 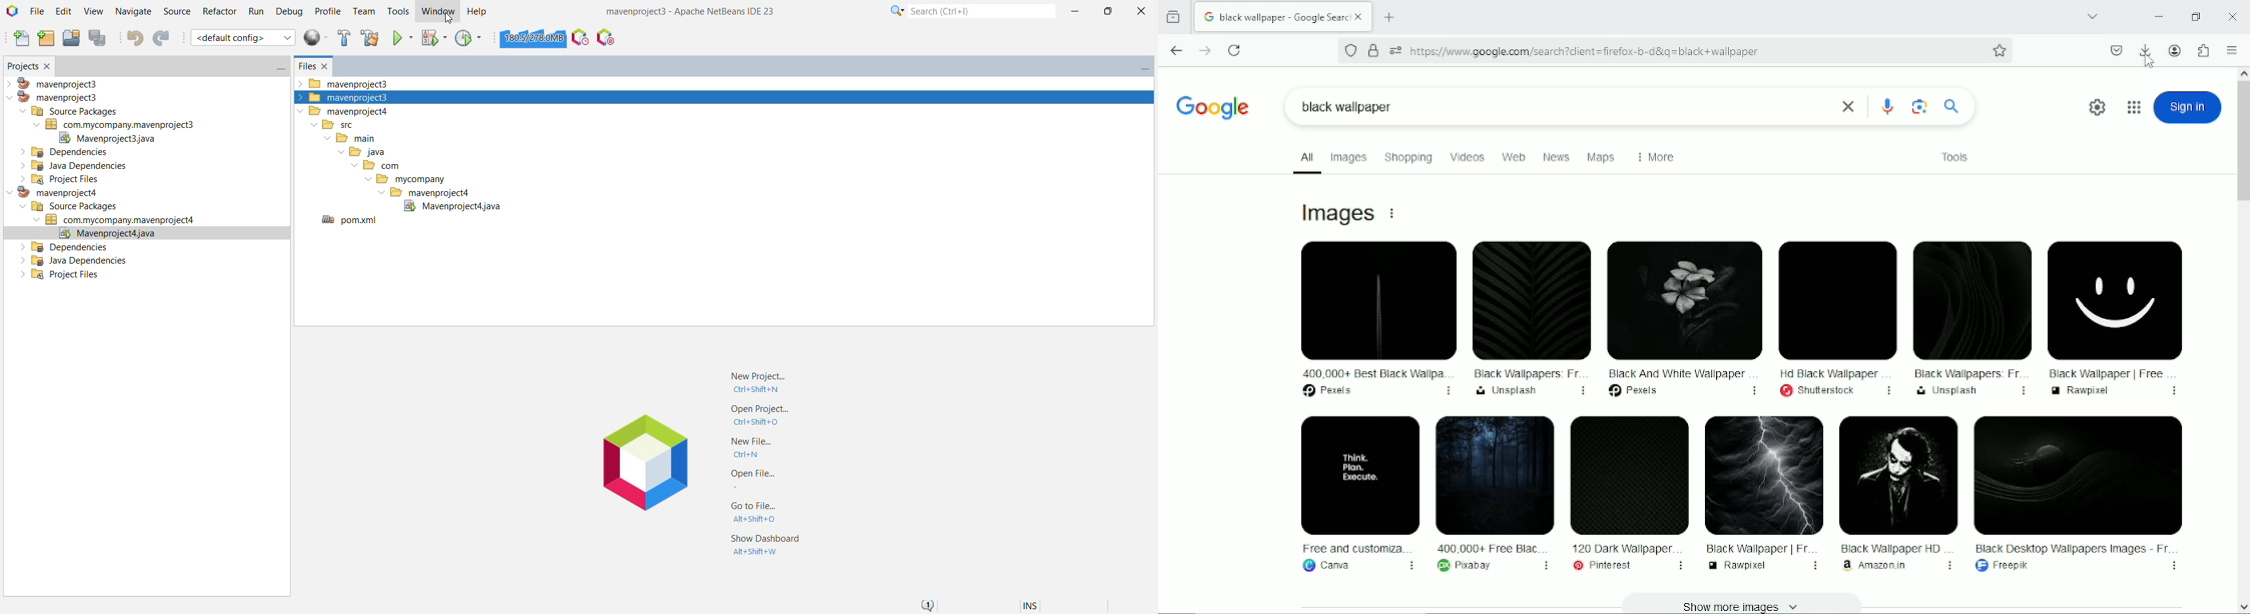 I want to click on web, so click(x=1513, y=156).